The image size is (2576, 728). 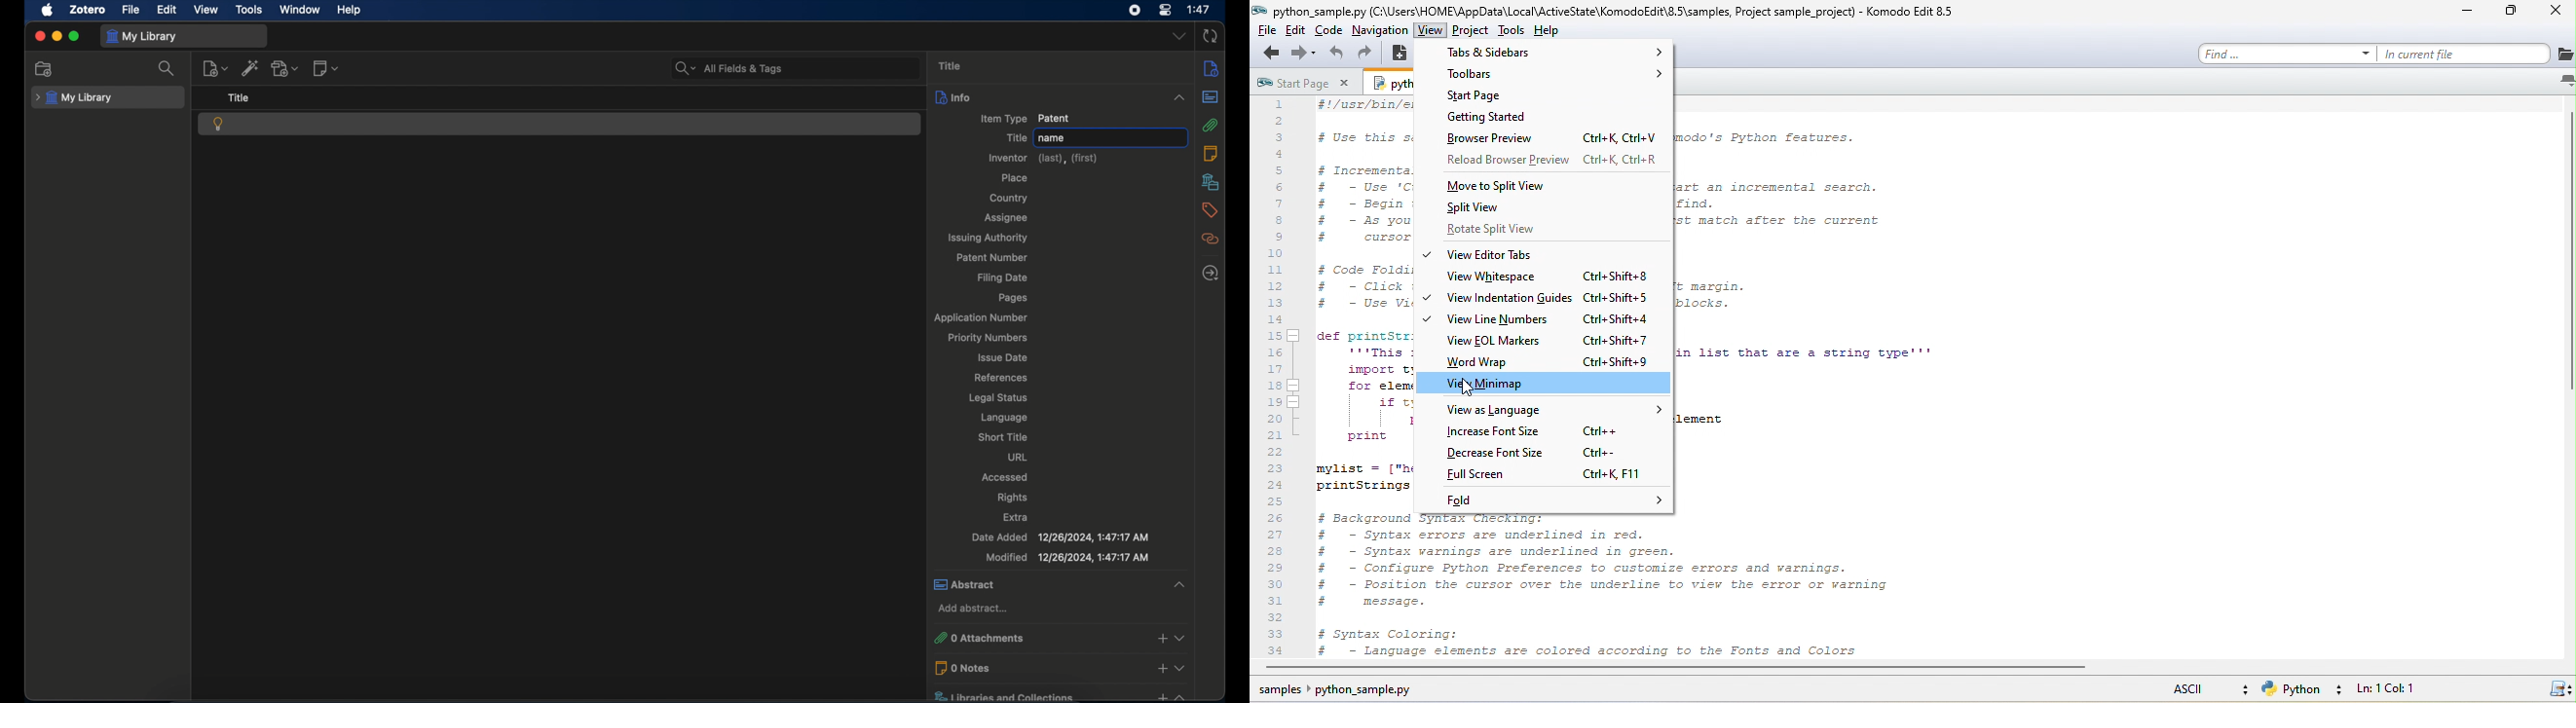 What do you see at coordinates (1522, 249) in the screenshot?
I see `view editor tabs` at bounding box center [1522, 249].